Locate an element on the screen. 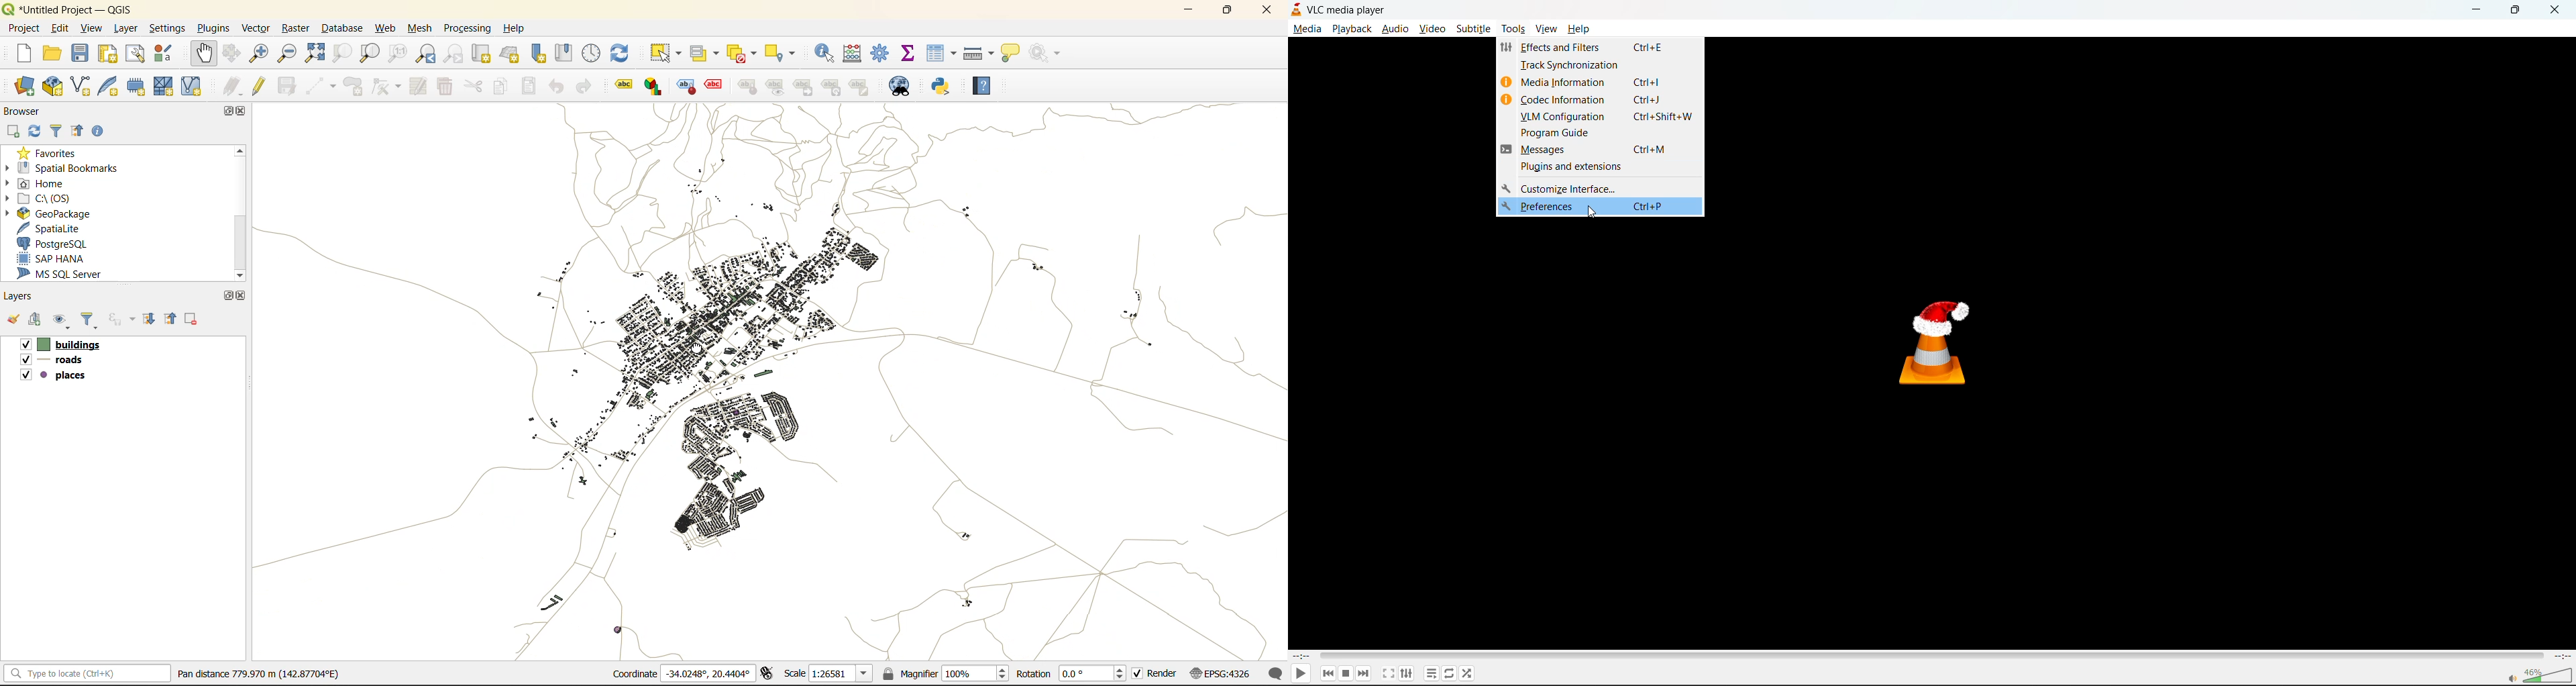 The width and height of the screenshot is (2576, 700). vlm configuration is located at coordinates (1564, 117).